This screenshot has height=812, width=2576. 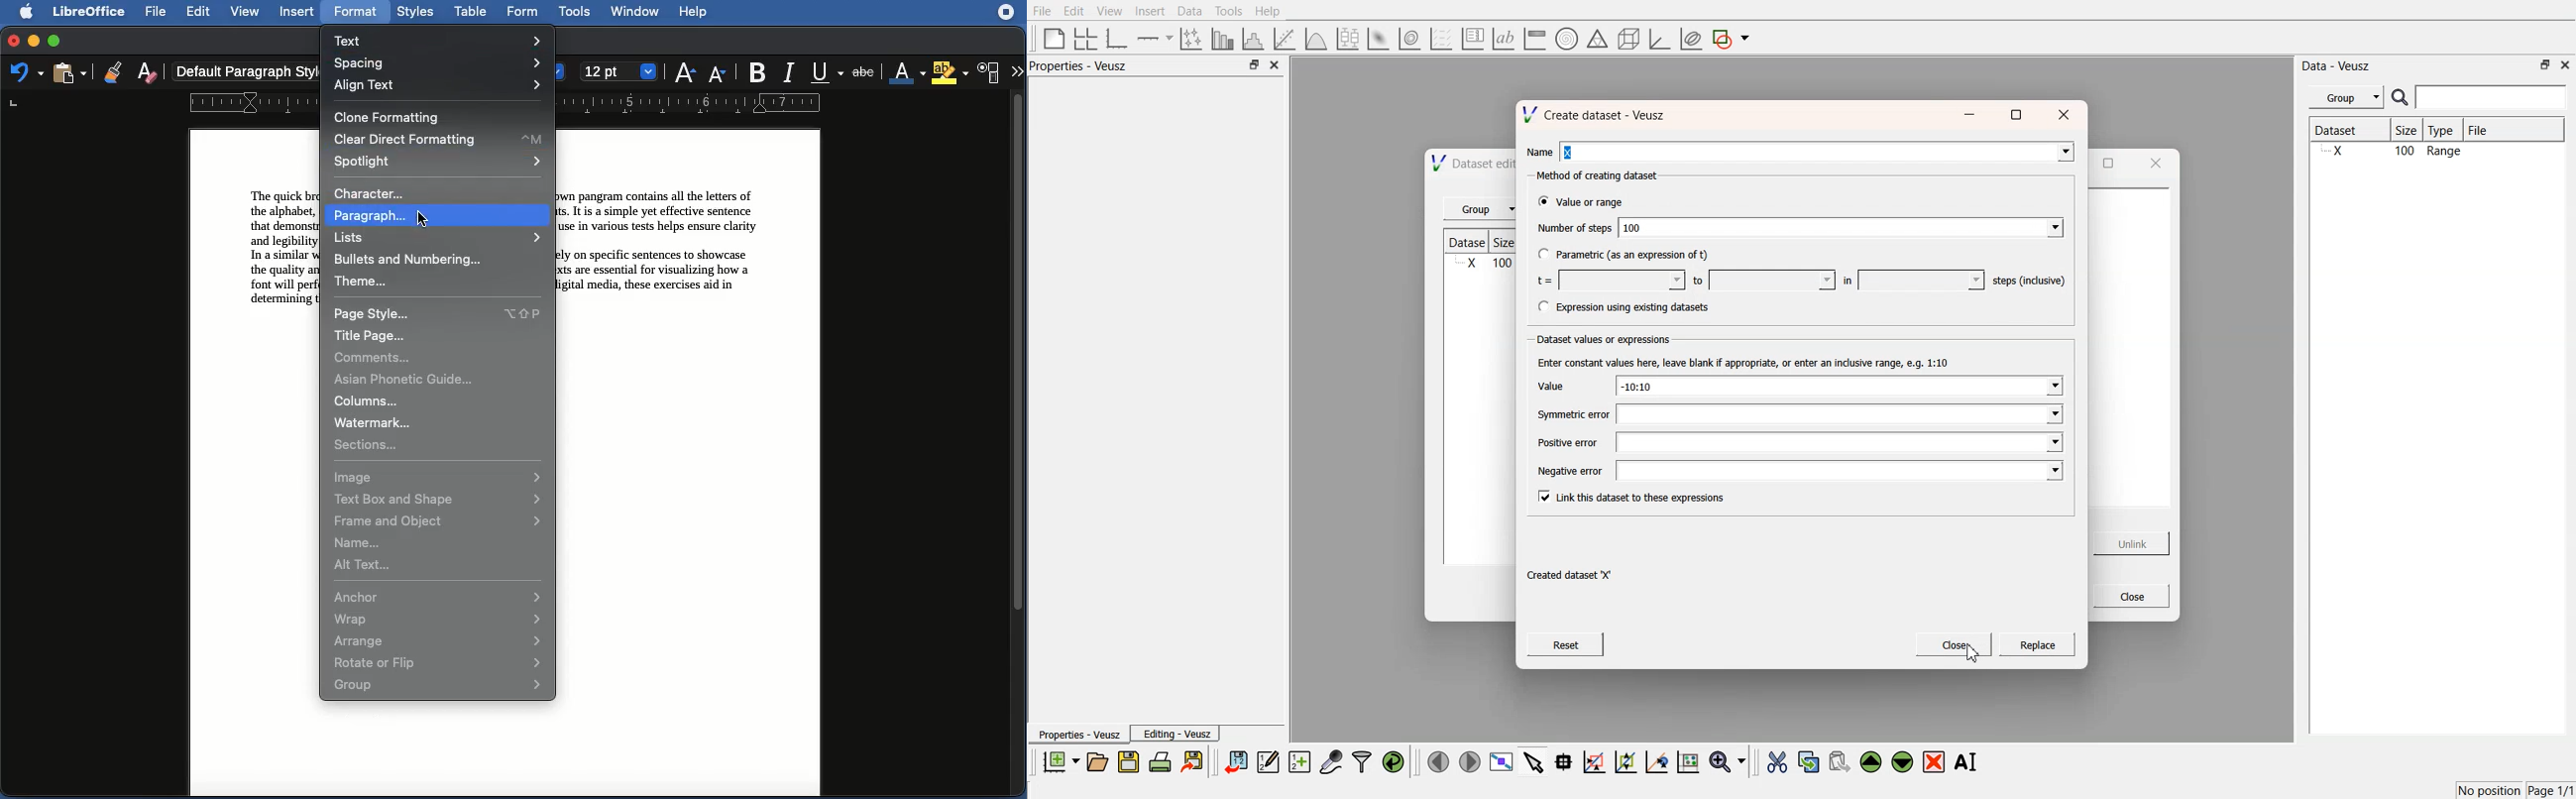 I want to click on Spotlight, so click(x=442, y=164).